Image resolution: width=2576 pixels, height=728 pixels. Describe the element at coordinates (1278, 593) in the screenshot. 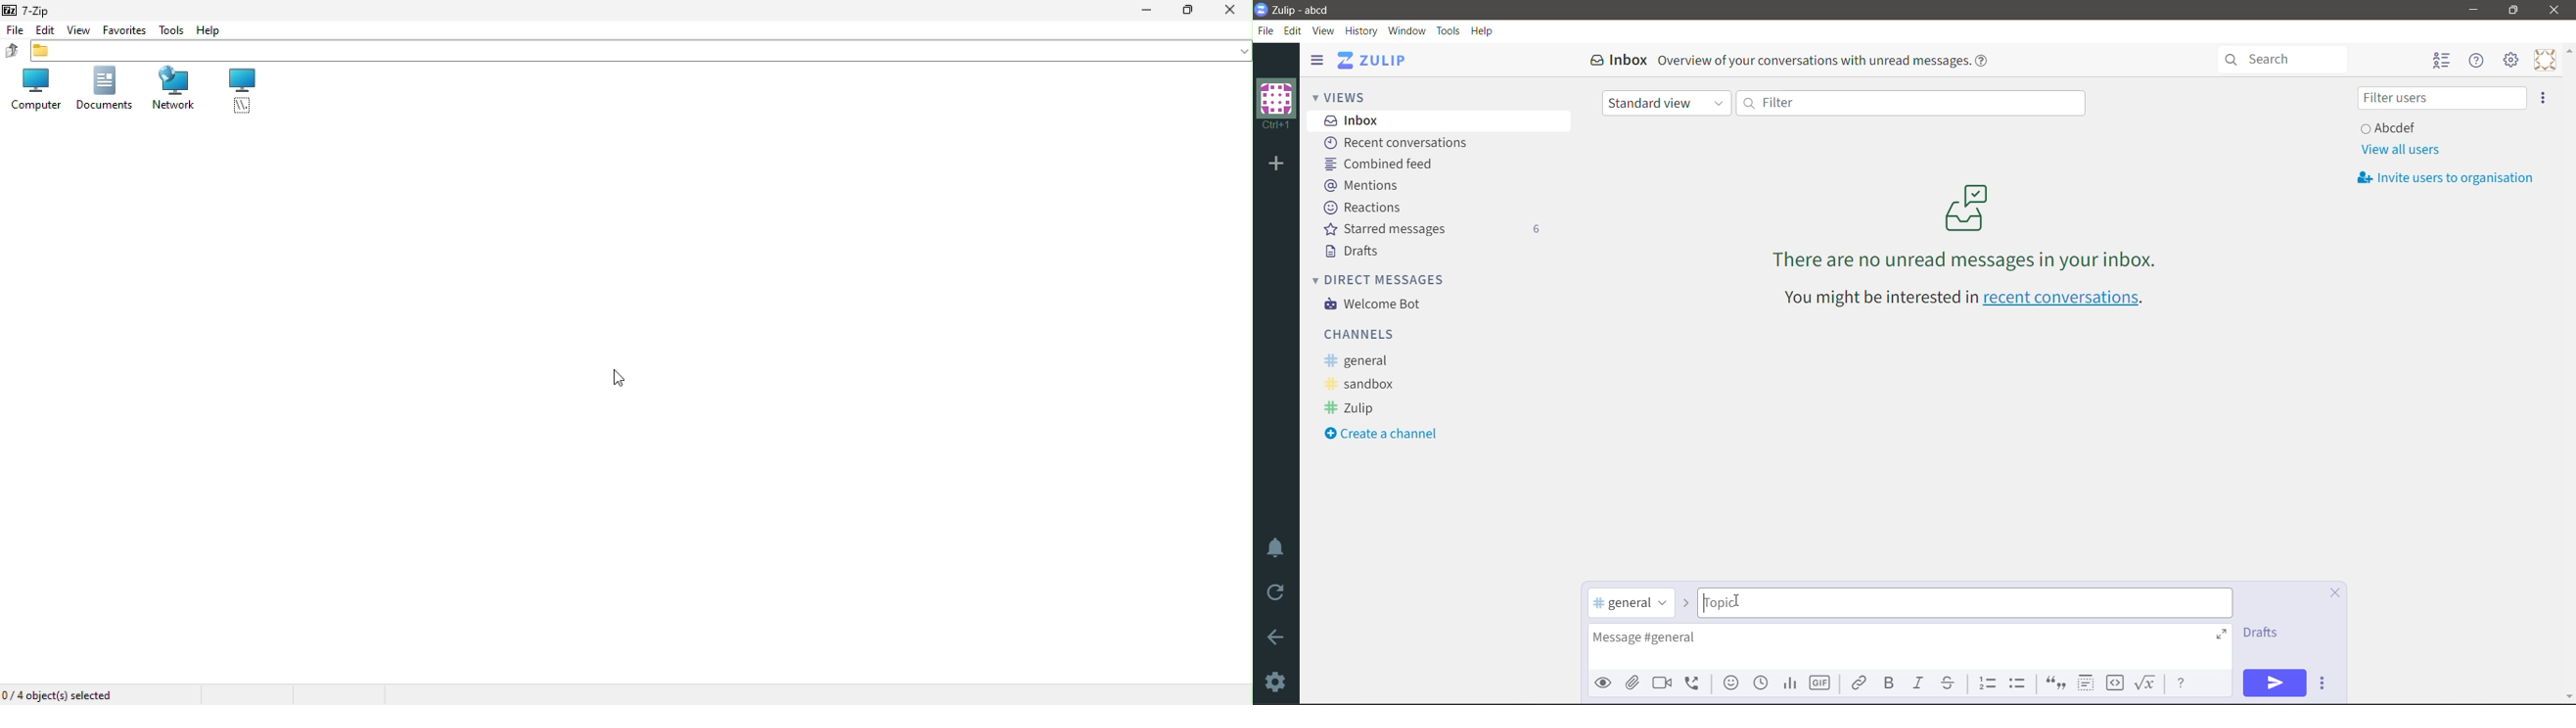

I see `Reload` at that location.